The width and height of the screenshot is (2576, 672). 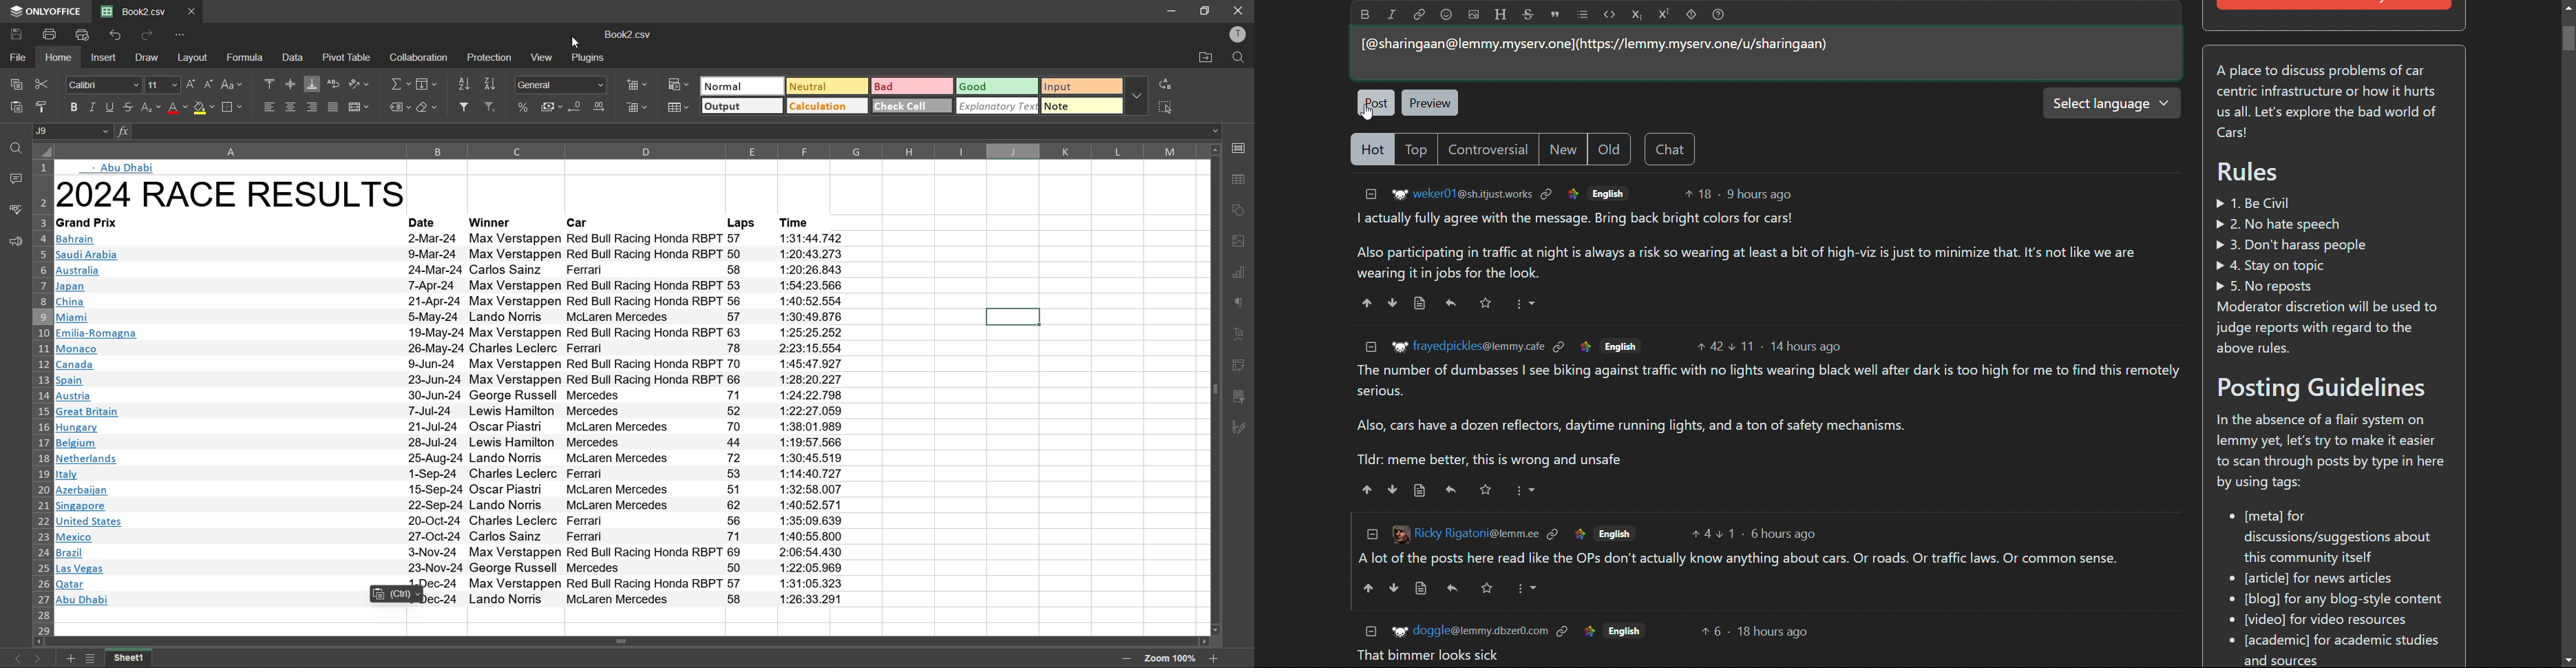 I want to click on text info, so click(x=450, y=271).